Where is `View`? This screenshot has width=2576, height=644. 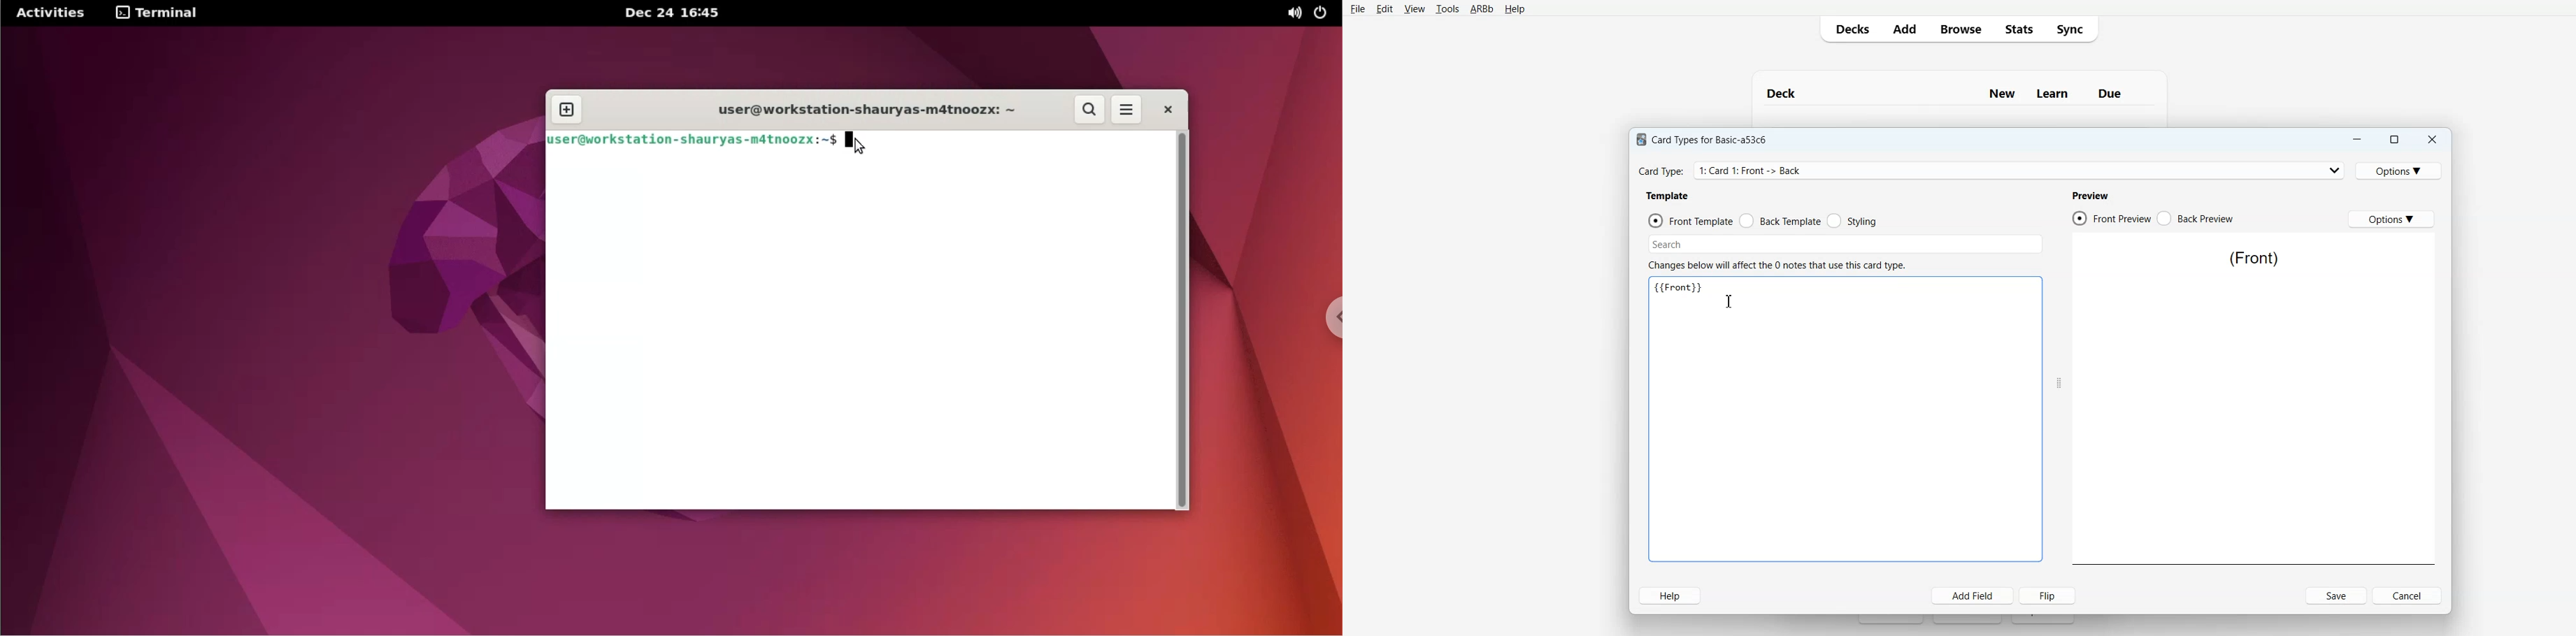 View is located at coordinates (1415, 9).